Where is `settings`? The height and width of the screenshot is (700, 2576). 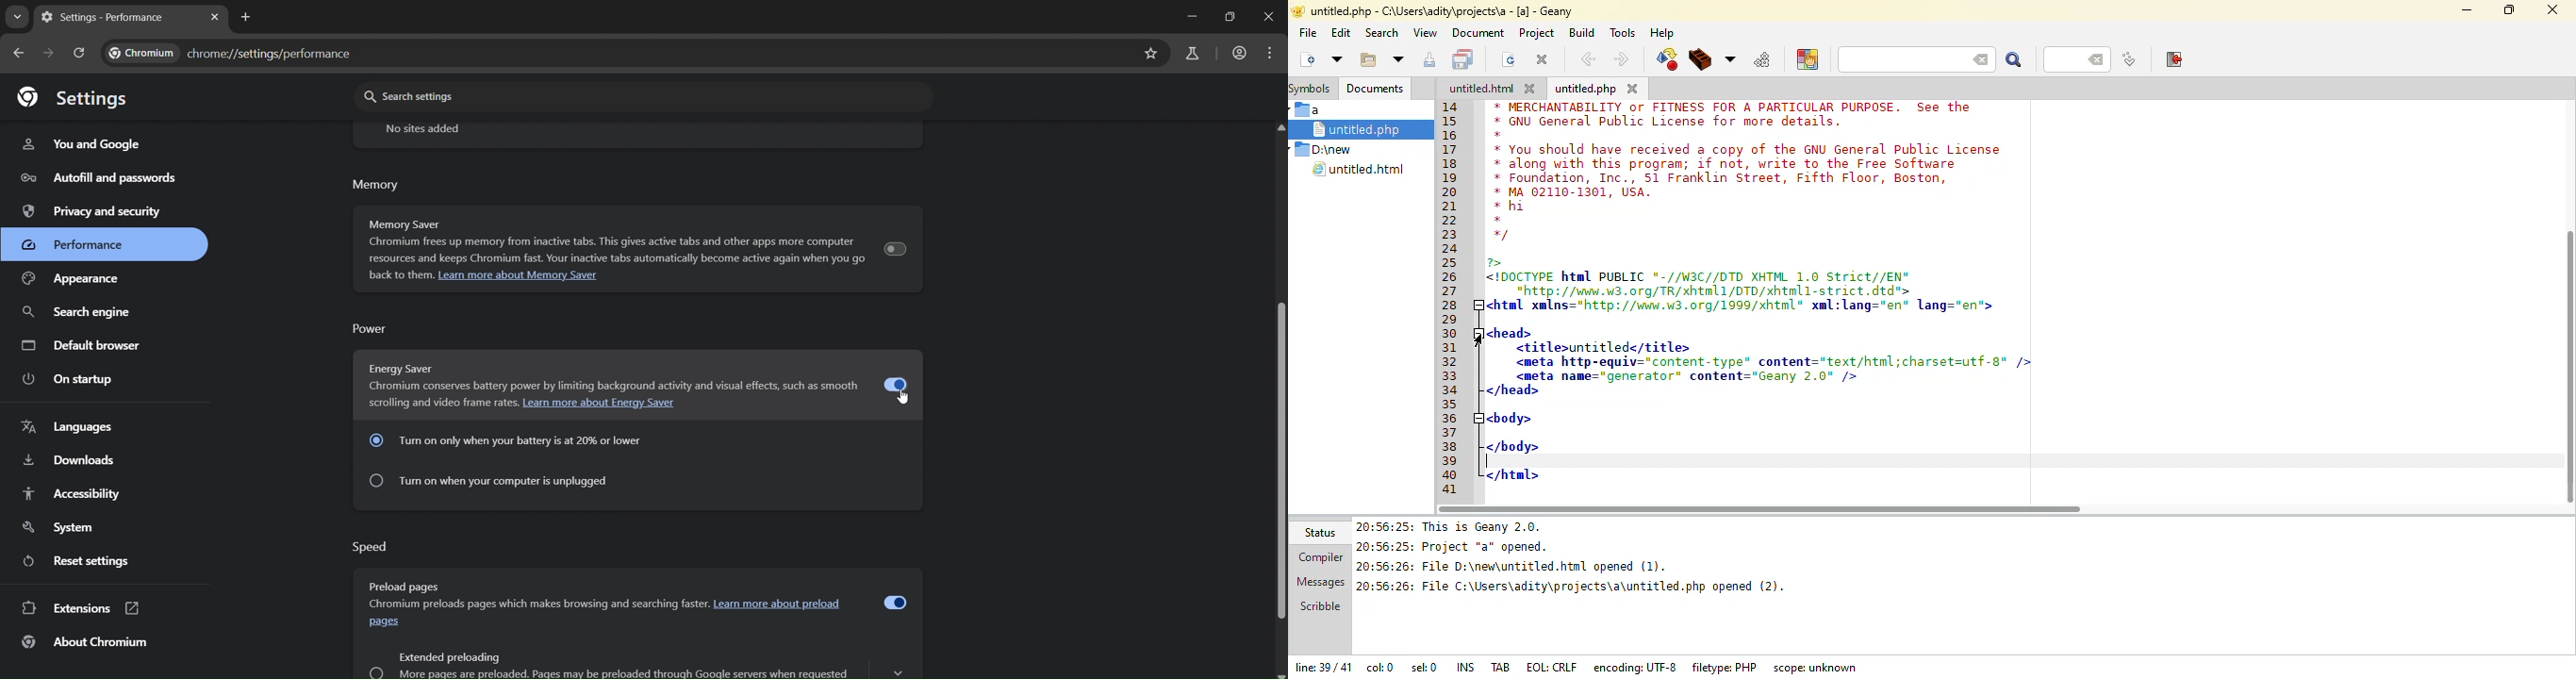 settings is located at coordinates (75, 98).